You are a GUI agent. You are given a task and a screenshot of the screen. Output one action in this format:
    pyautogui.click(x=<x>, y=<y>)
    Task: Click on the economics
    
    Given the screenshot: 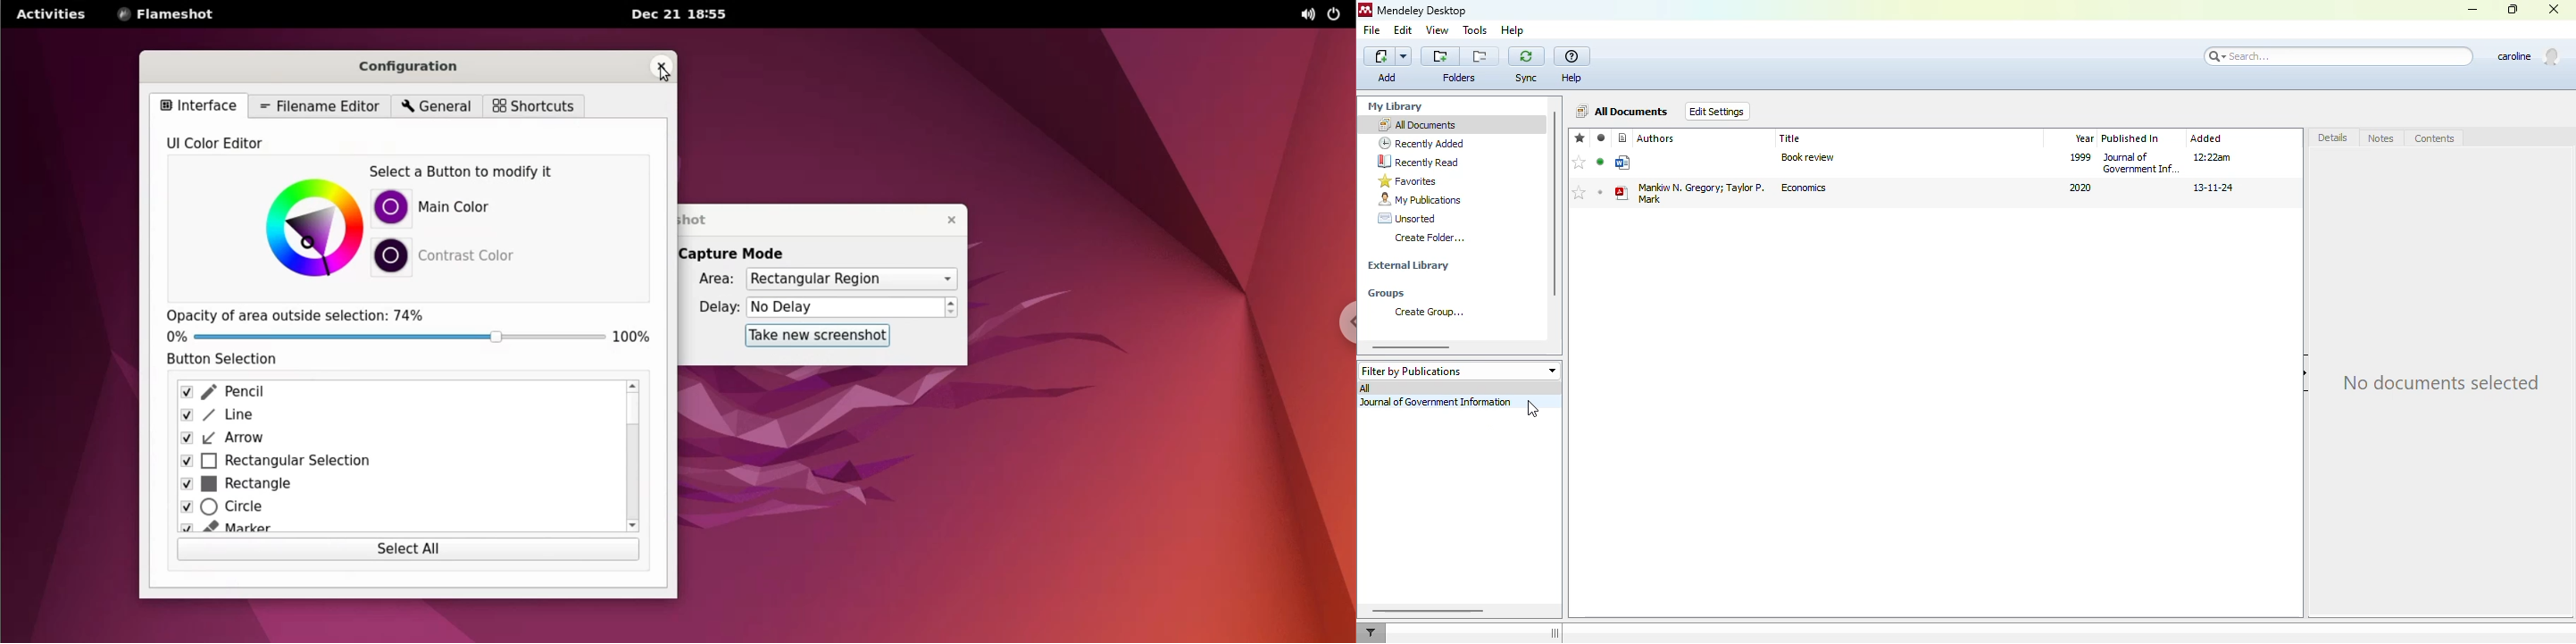 What is the action you would take?
    pyautogui.click(x=1804, y=188)
    